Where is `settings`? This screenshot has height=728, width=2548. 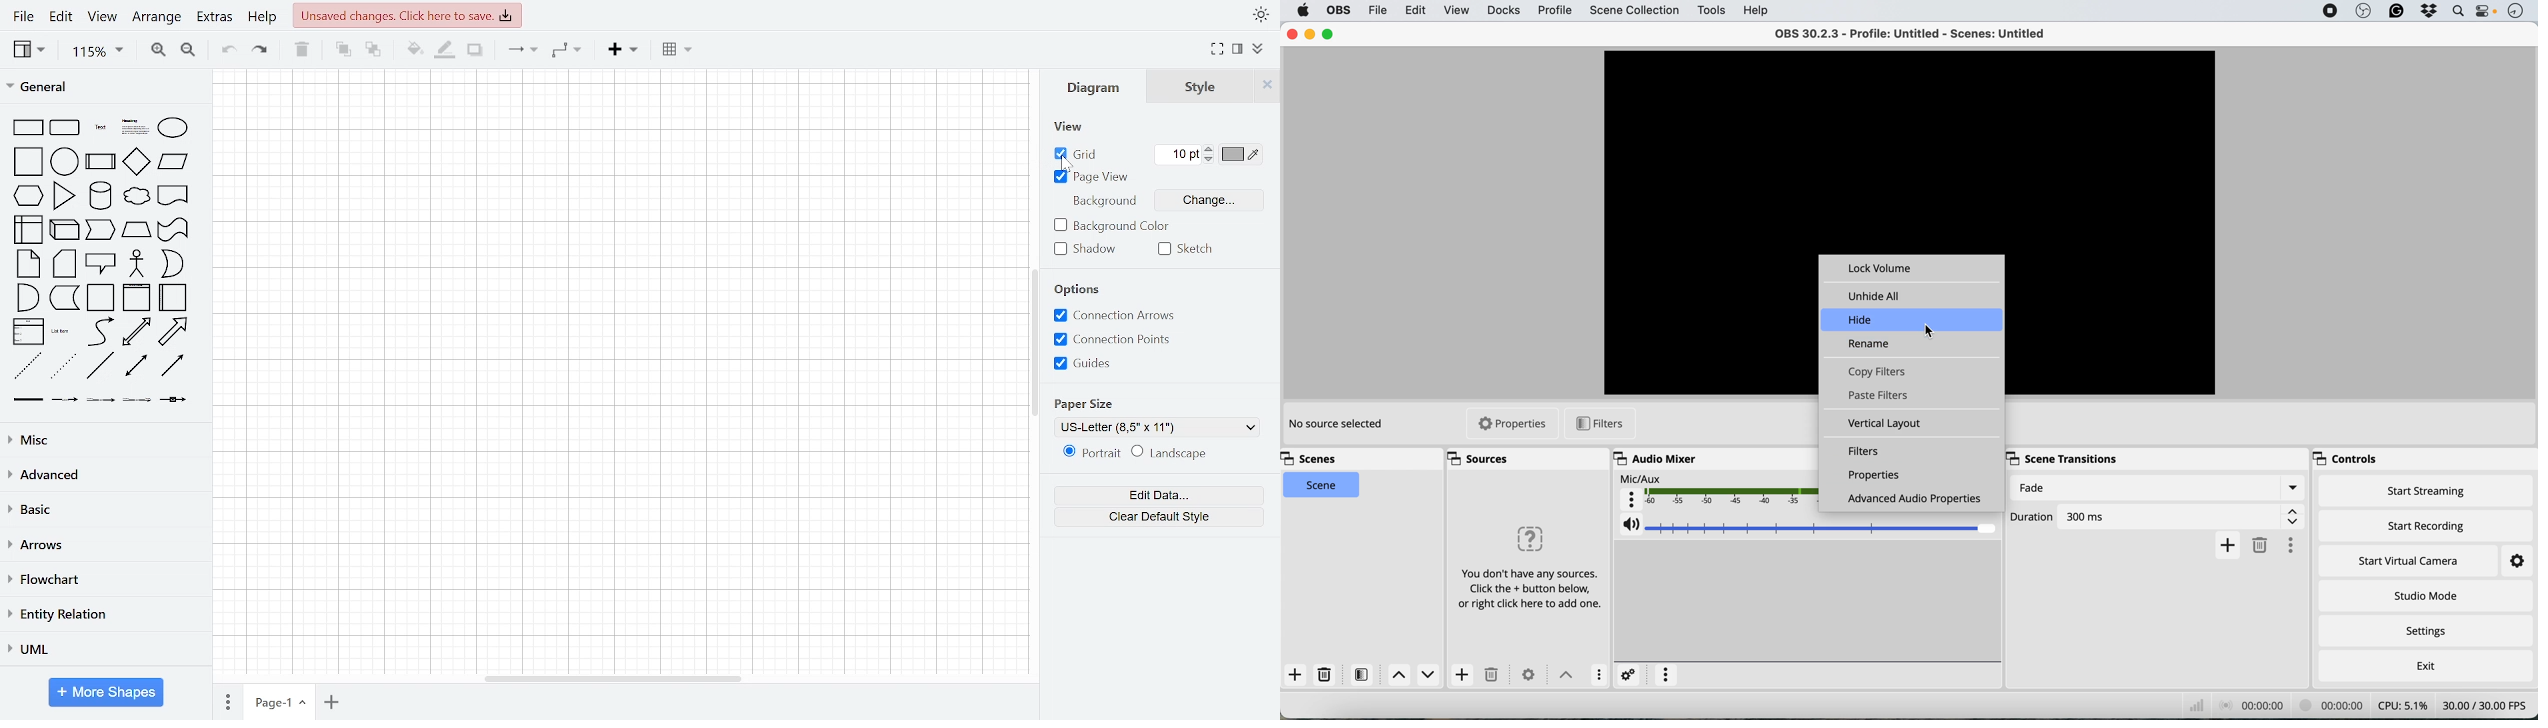 settings is located at coordinates (2517, 562).